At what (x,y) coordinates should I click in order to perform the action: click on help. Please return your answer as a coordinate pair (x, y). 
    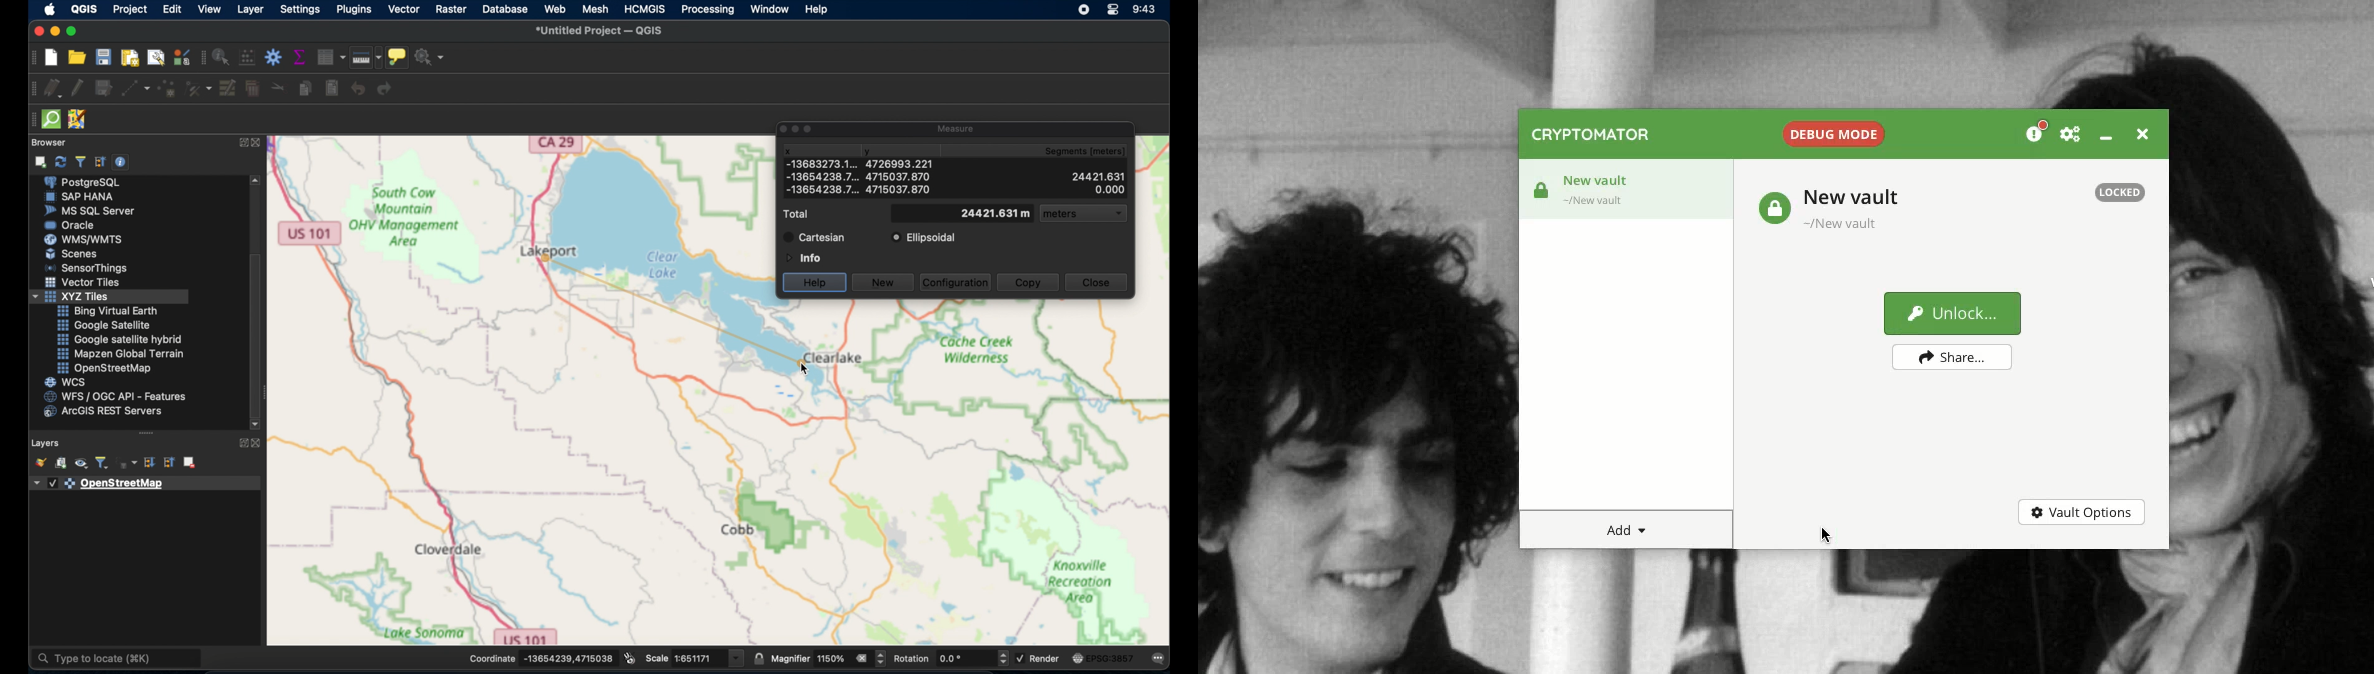
    Looking at the image, I should click on (816, 281).